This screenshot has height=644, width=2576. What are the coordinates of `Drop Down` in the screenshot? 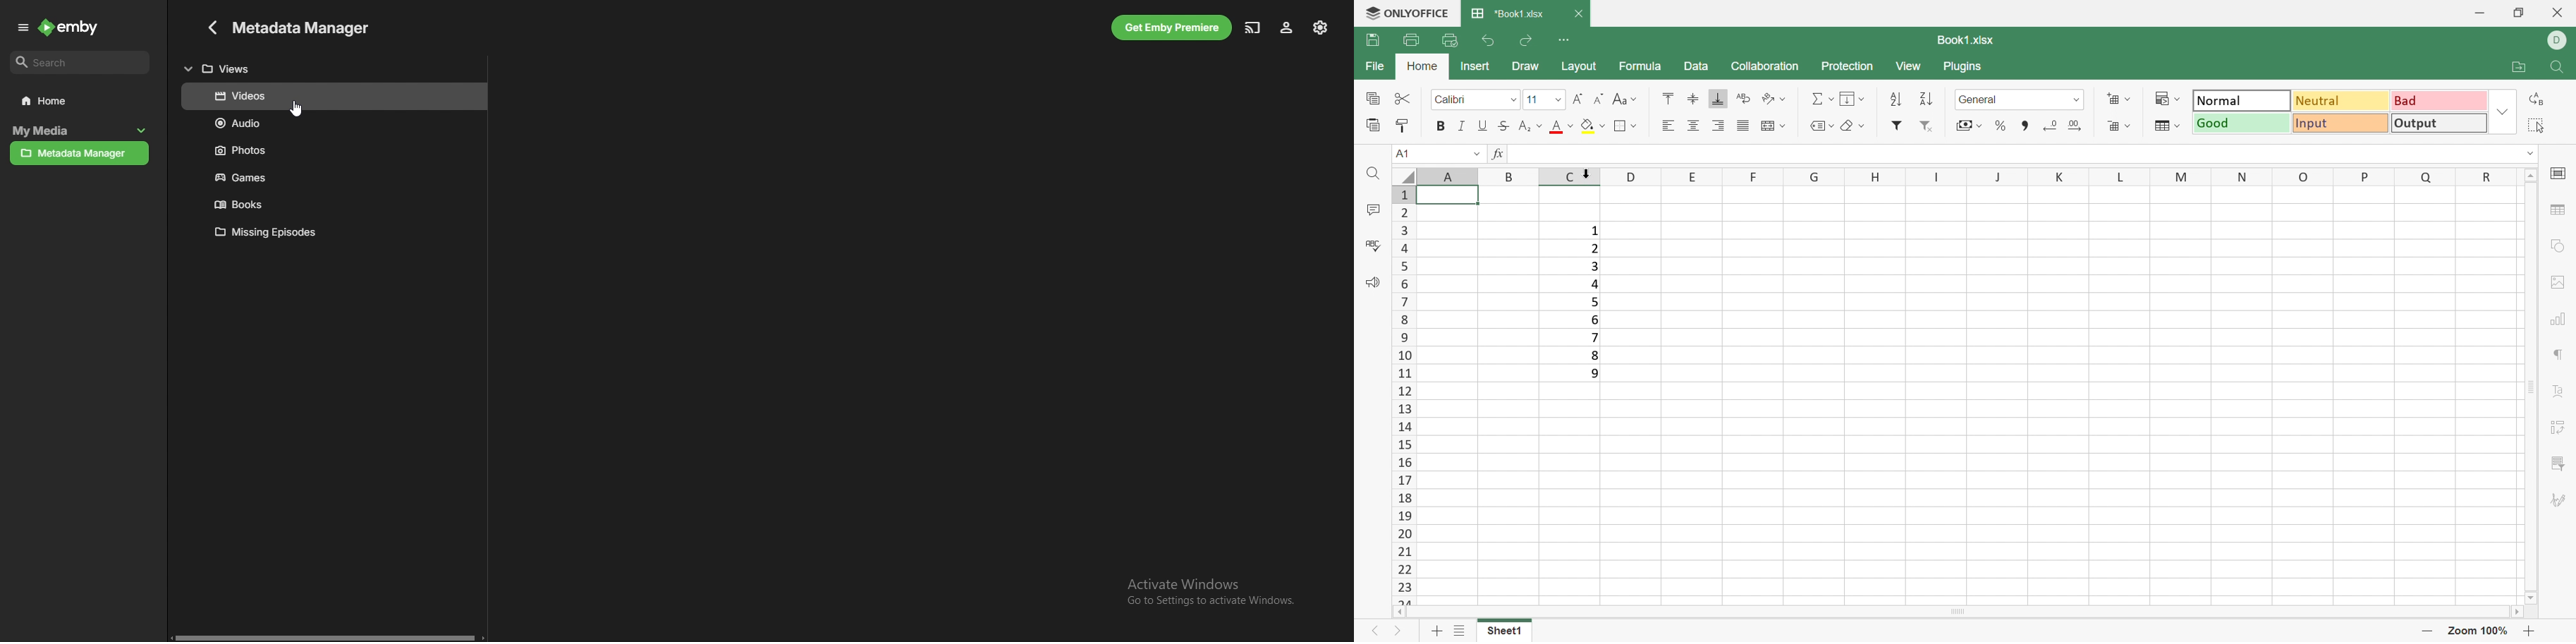 It's located at (2075, 99).